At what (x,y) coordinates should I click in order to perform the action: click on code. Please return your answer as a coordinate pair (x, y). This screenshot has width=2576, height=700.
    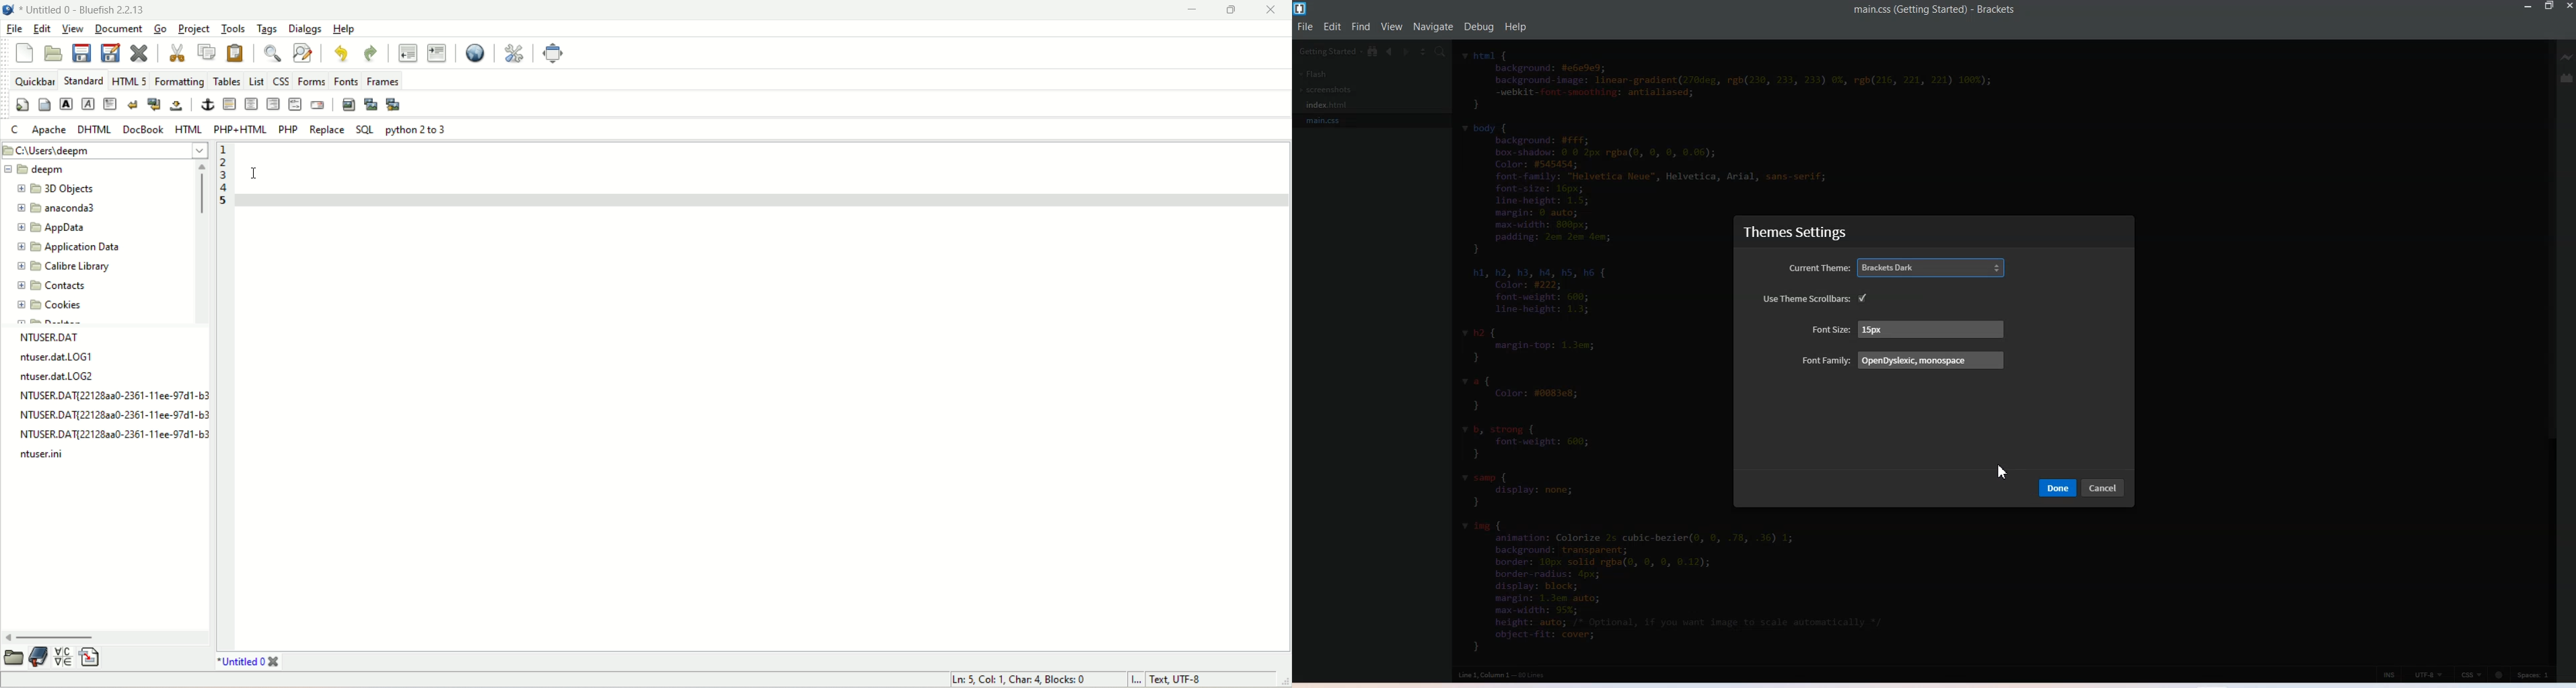
    Looking at the image, I should click on (1737, 131).